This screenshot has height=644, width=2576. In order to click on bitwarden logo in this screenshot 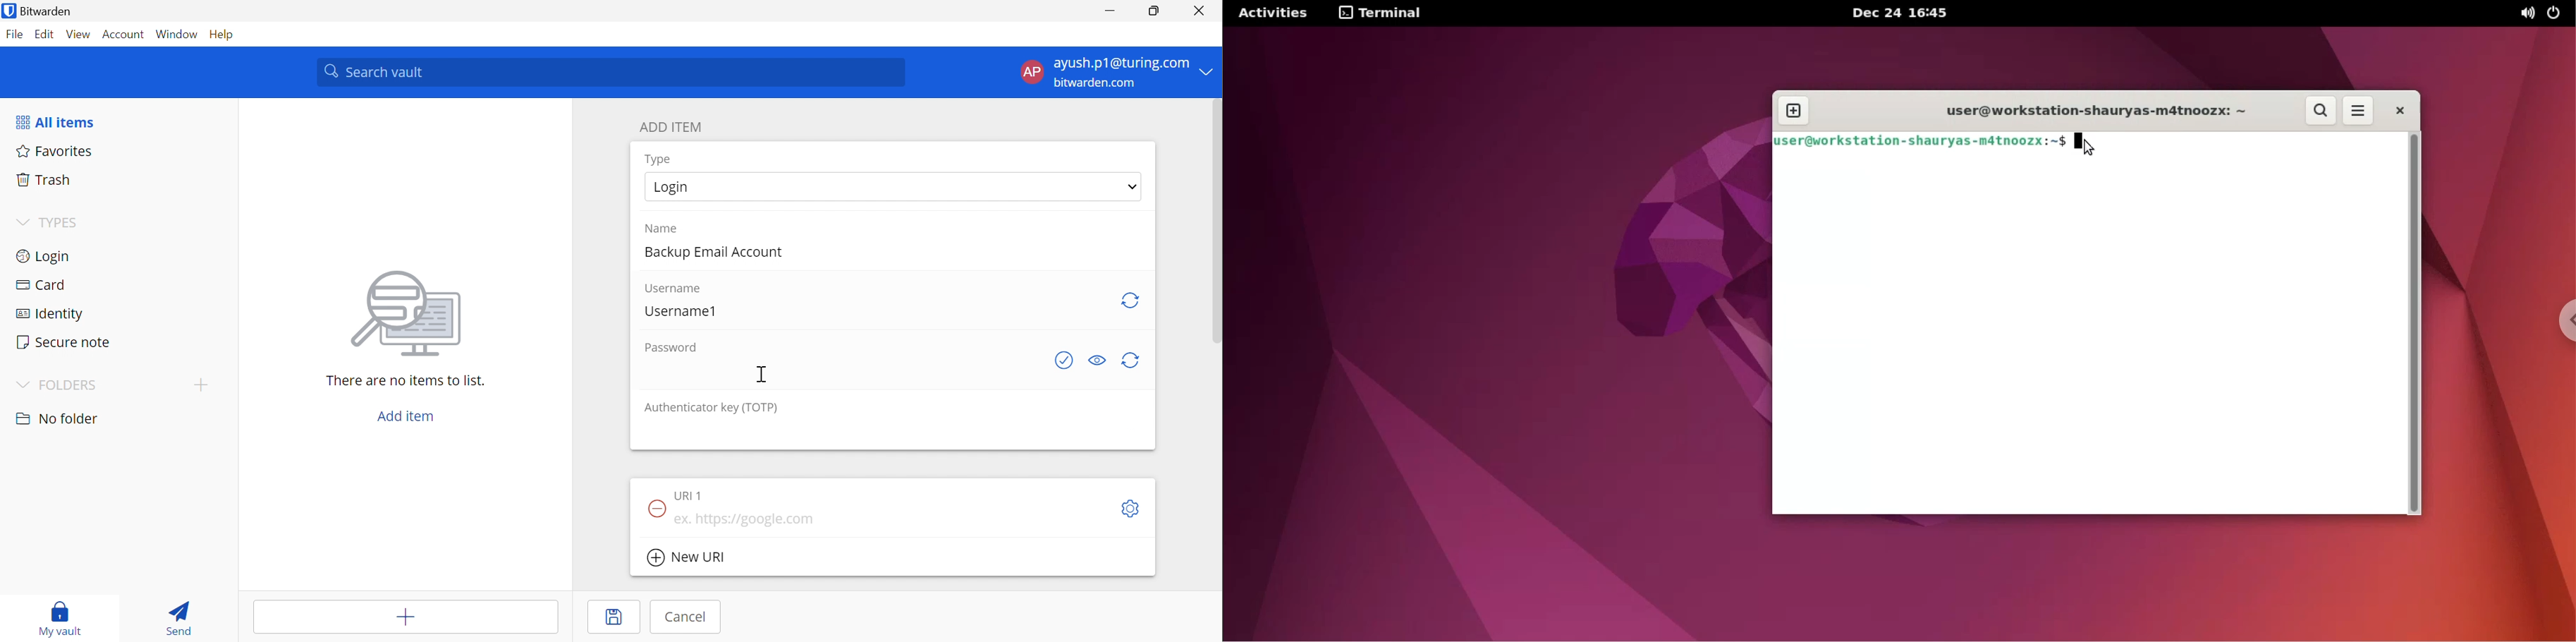, I will do `click(9, 11)`.